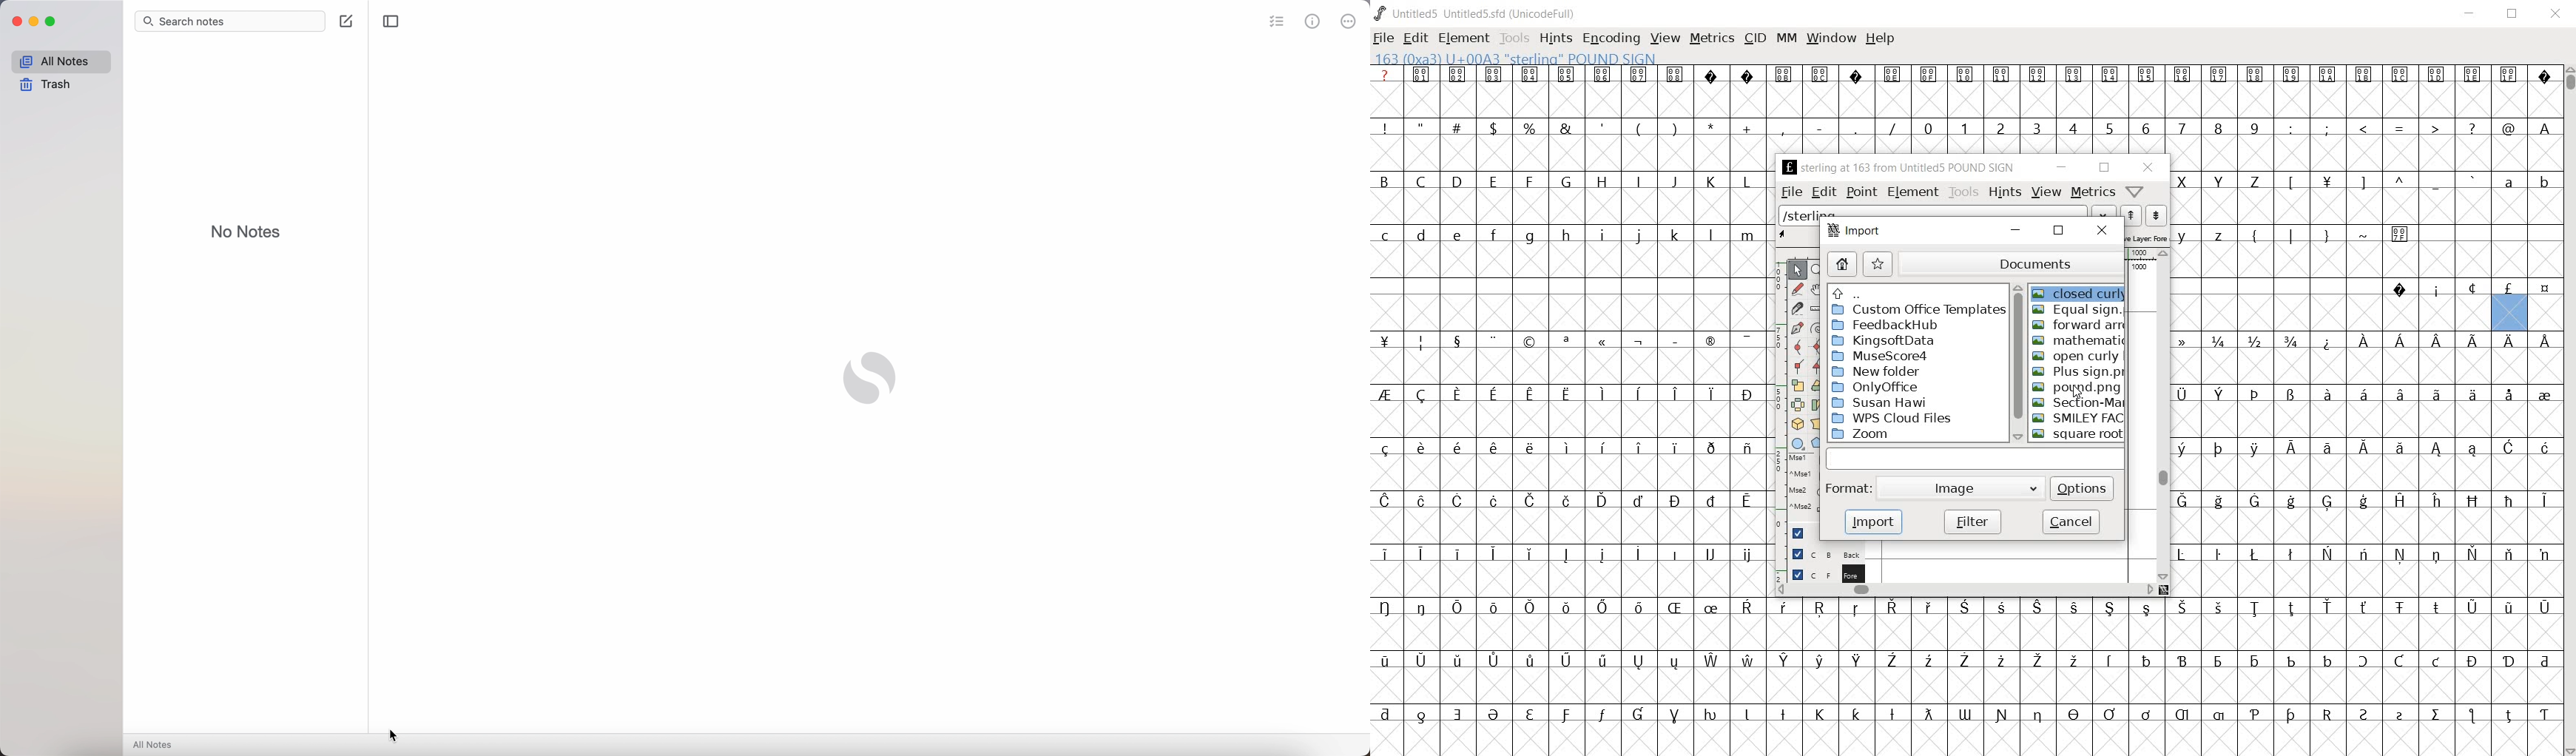 This screenshot has width=2576, height=756. What do you see at coordinates (1747, 715) in the screenshot?
I see `Symbol` at bounding box center [1747, 715].